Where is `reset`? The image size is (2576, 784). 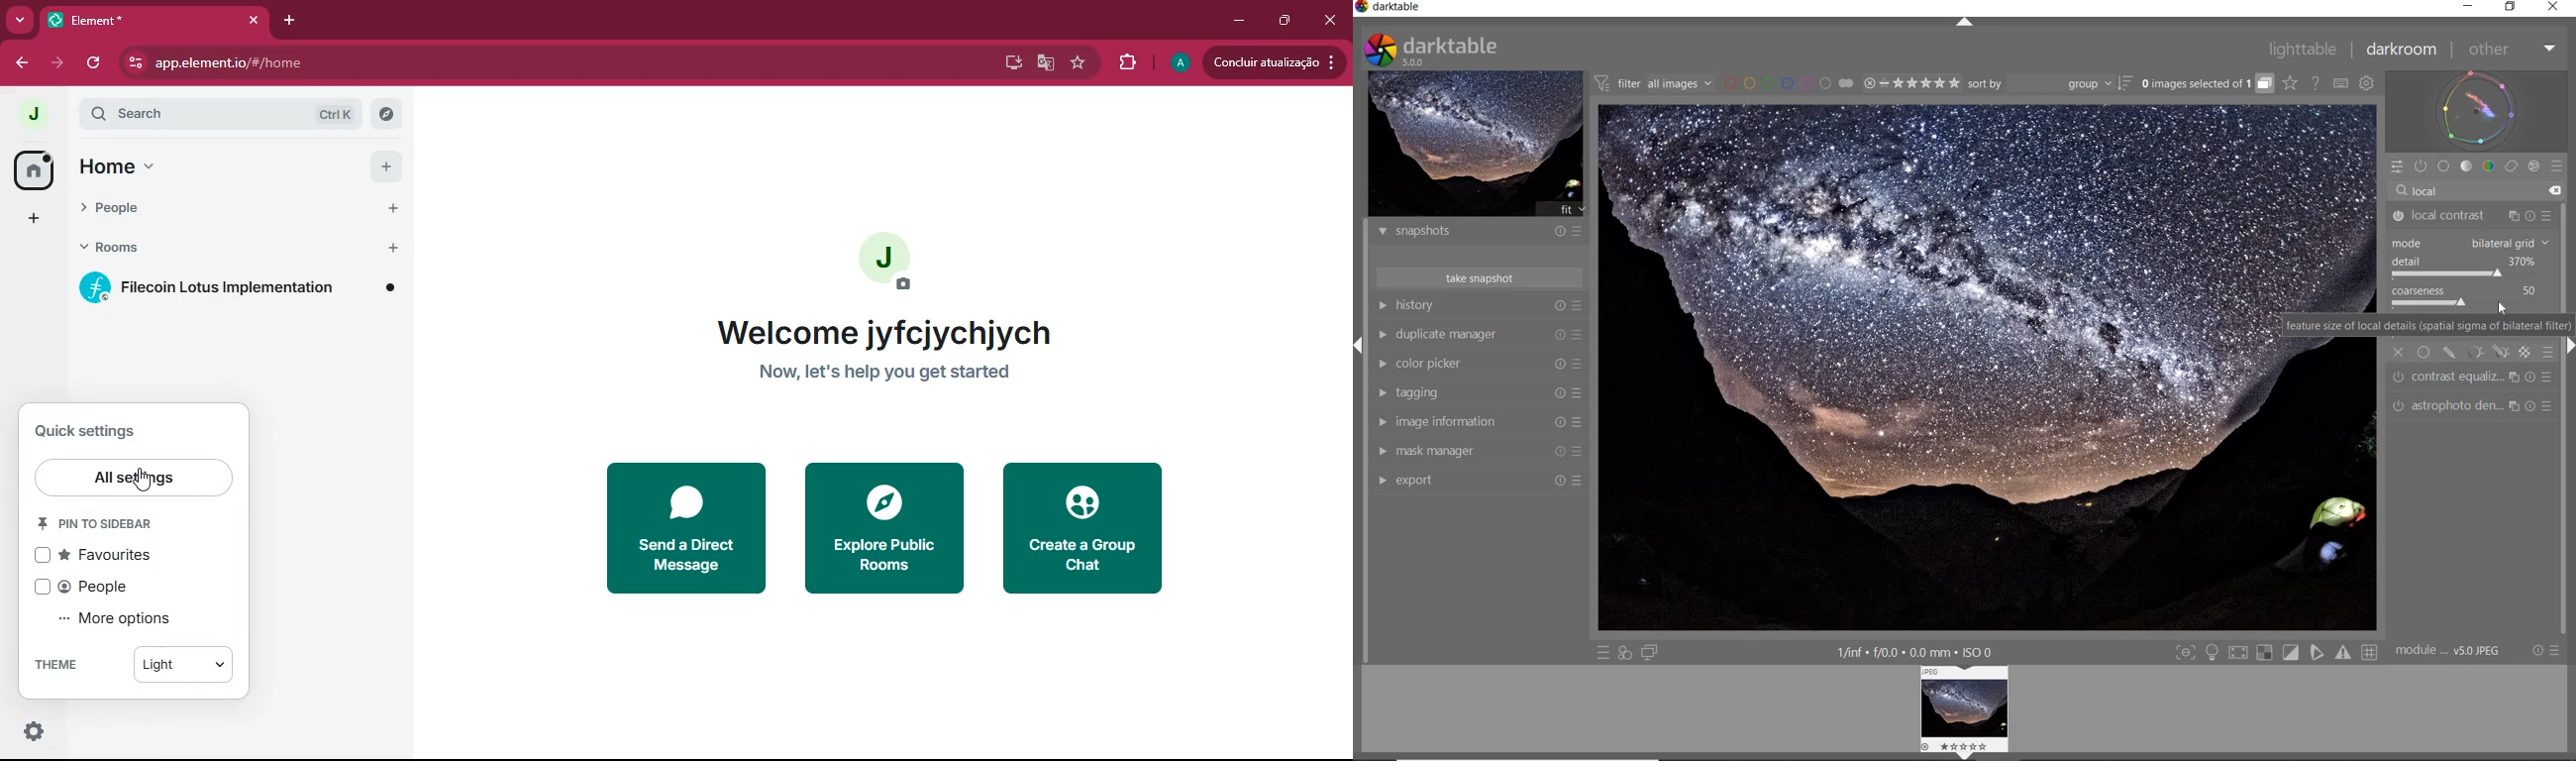
reset is located at coordinates (1558, 332).